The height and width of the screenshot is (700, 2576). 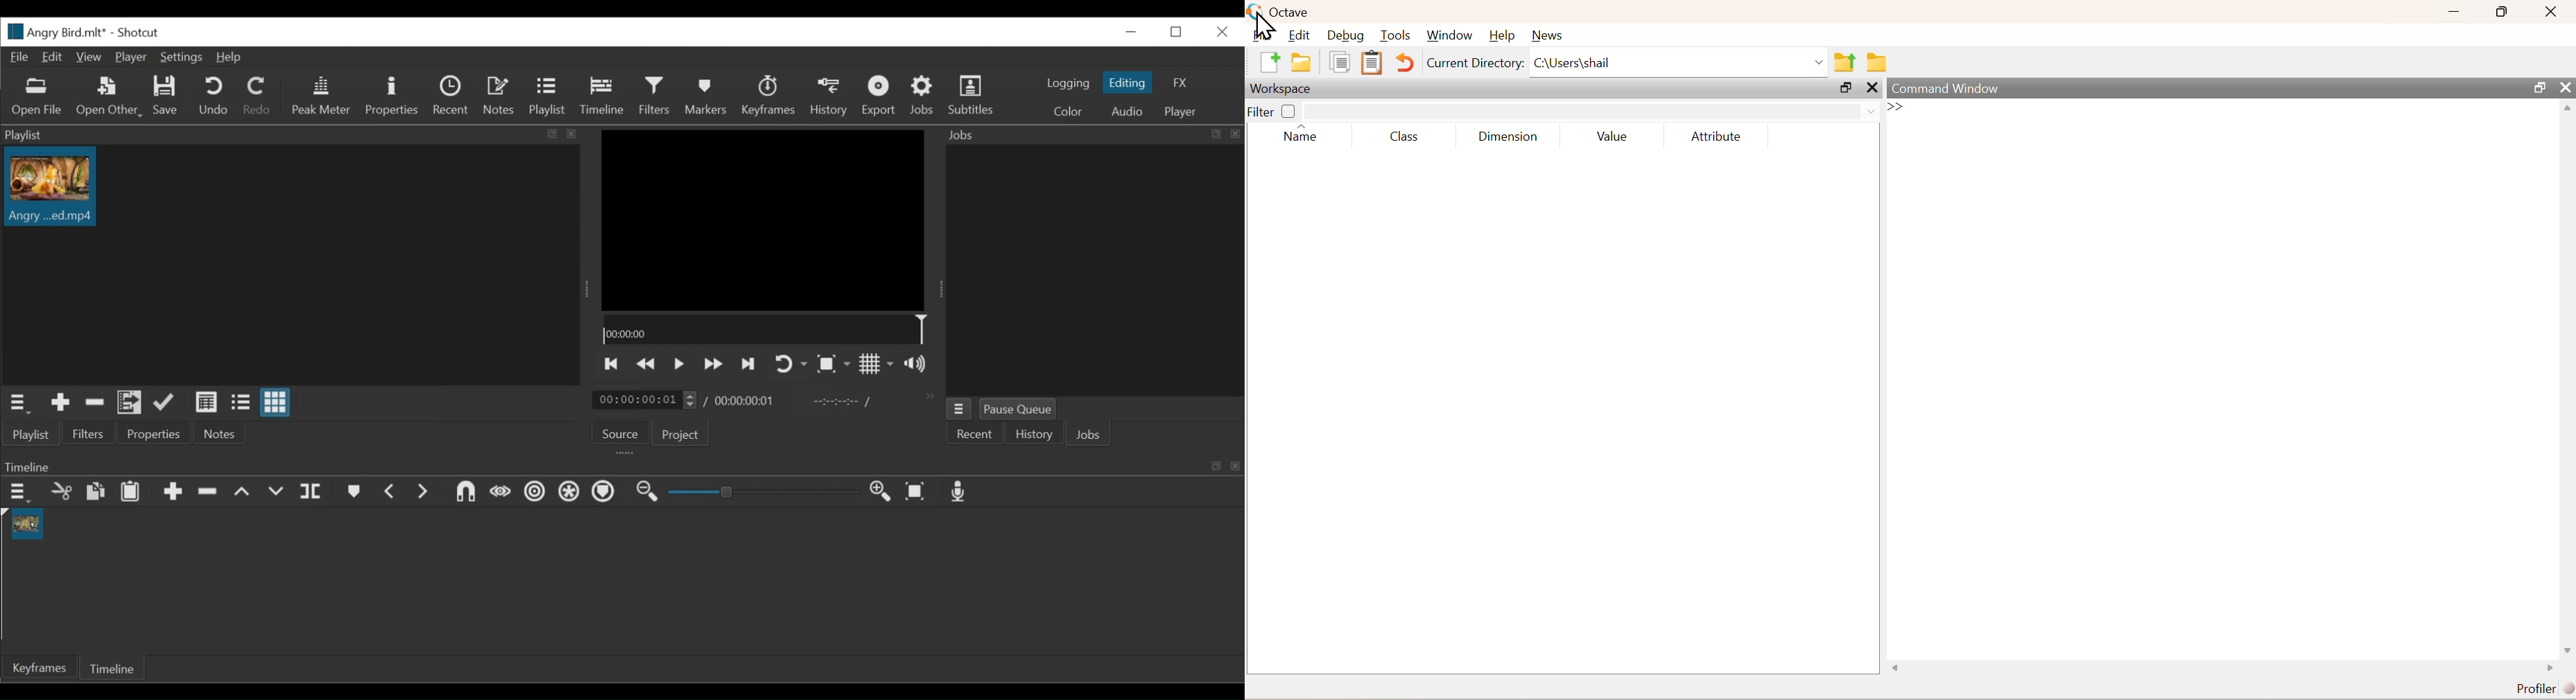 What do you see at coordinates (1397, 35) in the screenshot?
I see `Tools` at bounding box center [1397, 35].